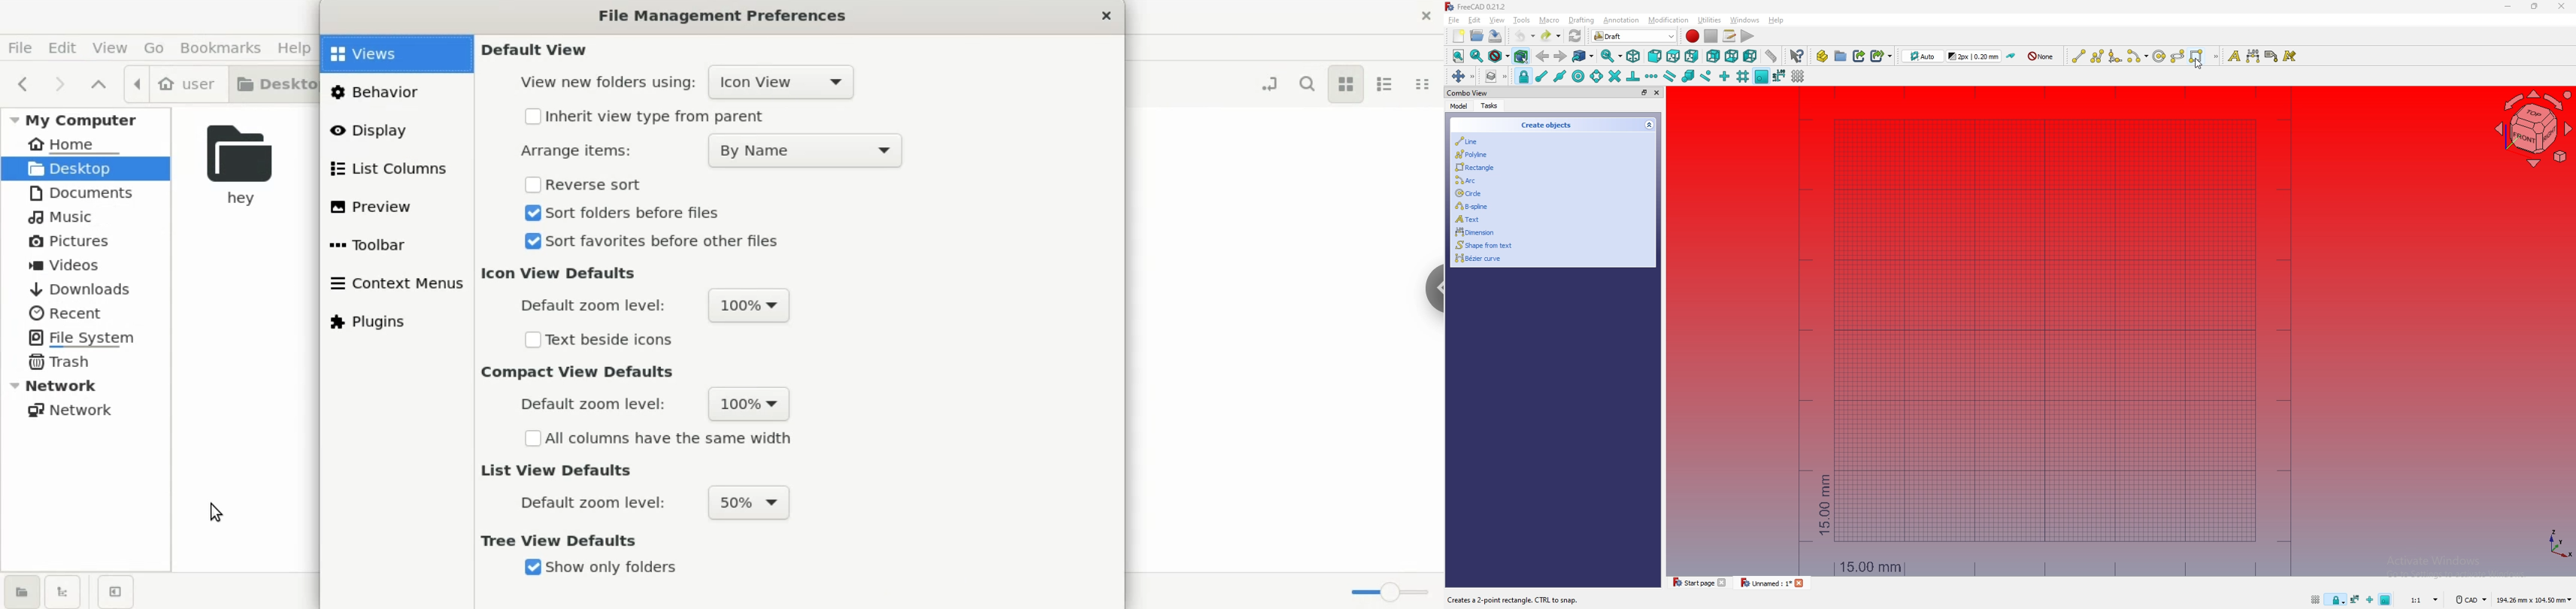  I want to click on text, so click(1547, 218).